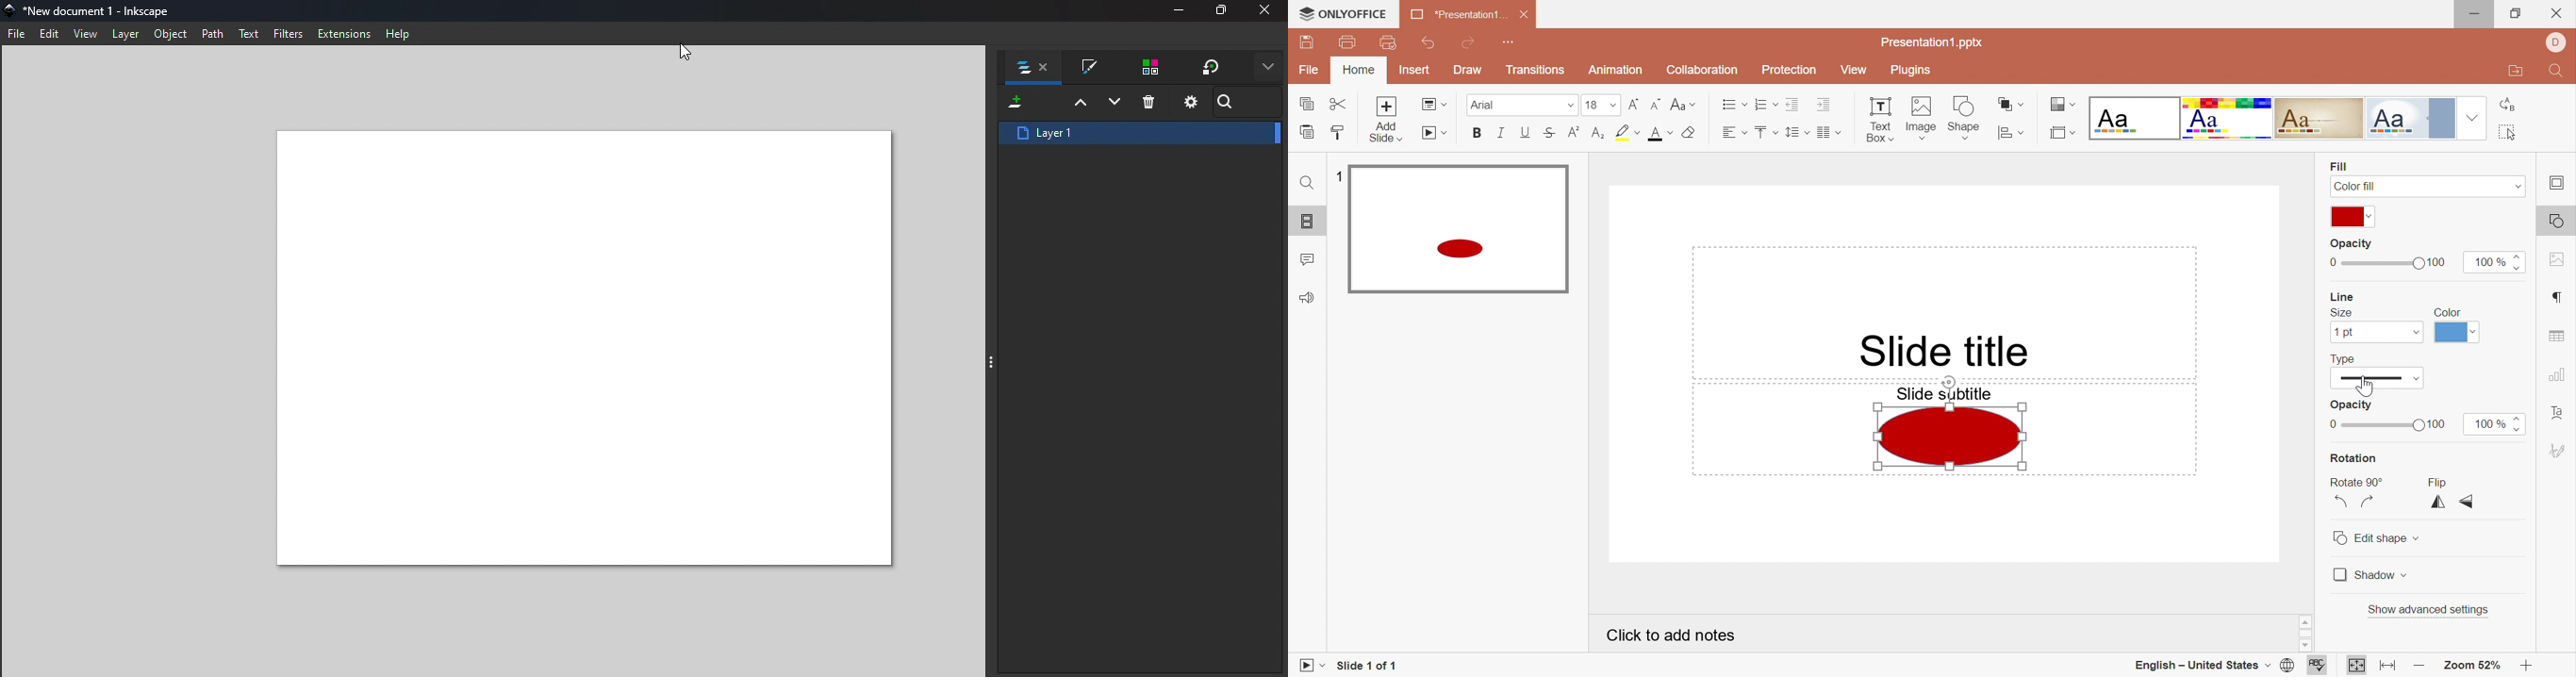  What do you see at coordinates (2555, 223) in the screenshot?
I see `Shape settings` at bounding box center [2555, 223].